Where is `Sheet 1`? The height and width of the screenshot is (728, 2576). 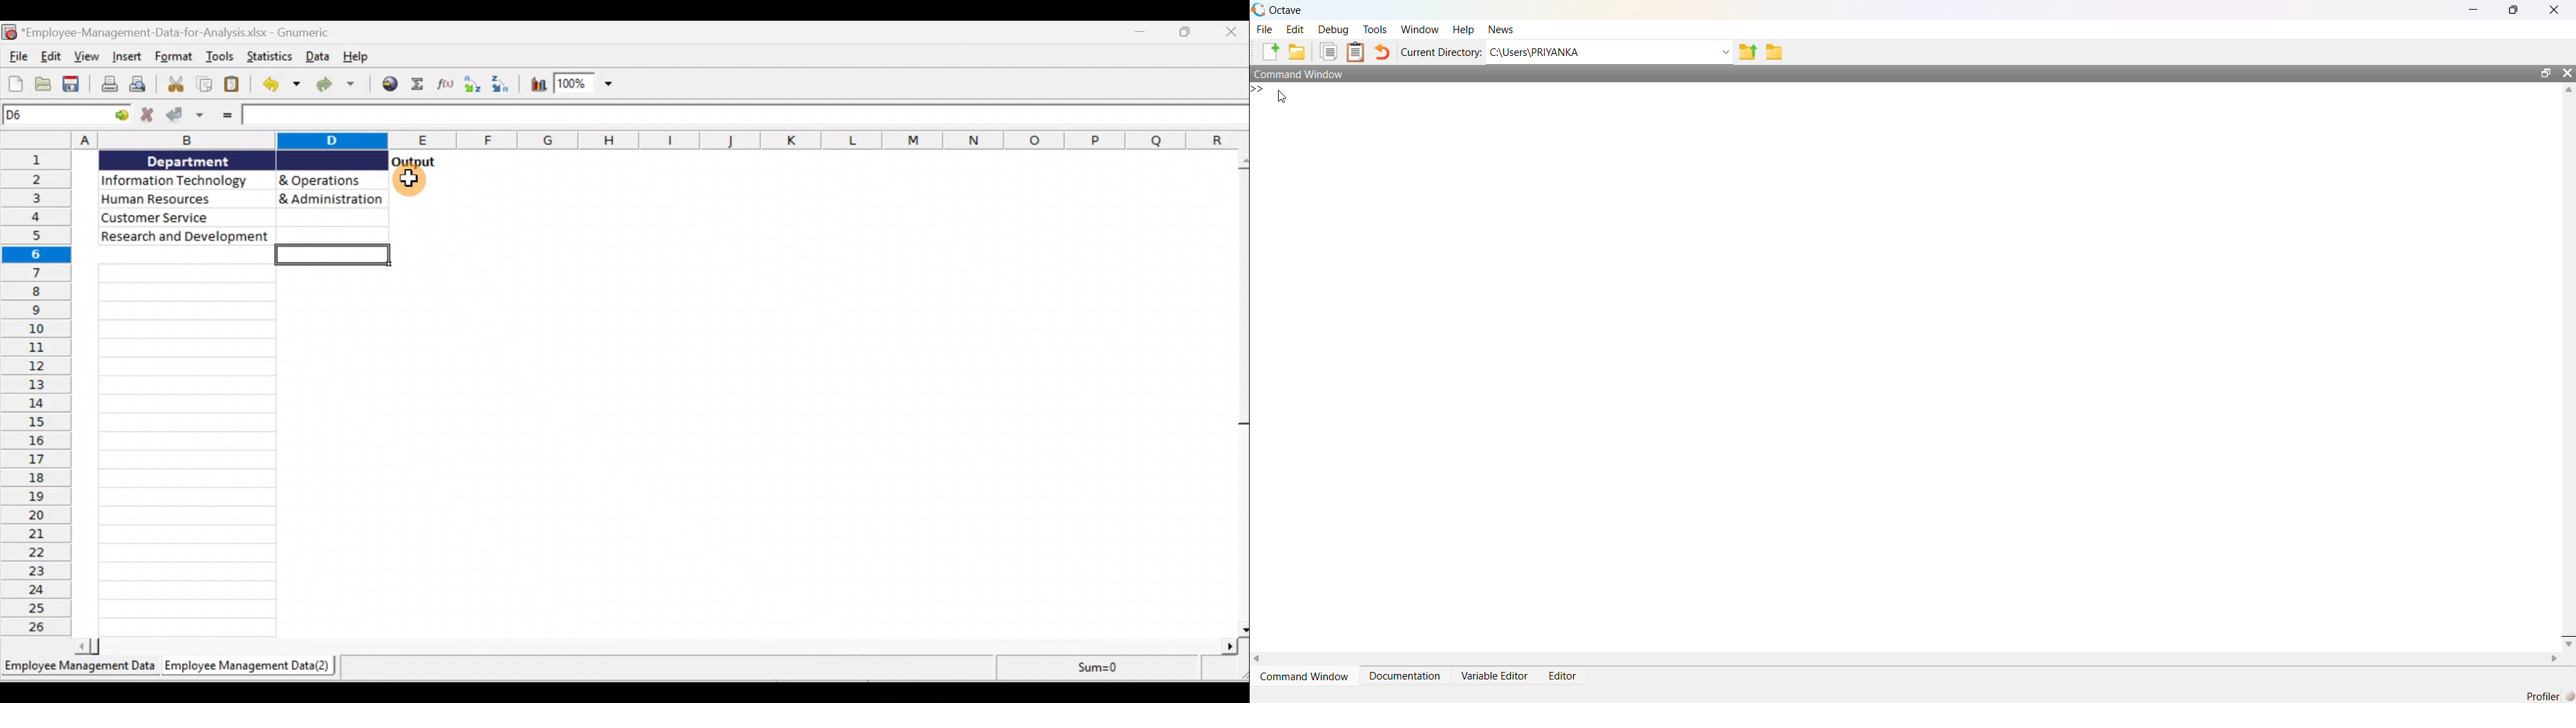 Sheet 1 is located at coordinates (81, 670).